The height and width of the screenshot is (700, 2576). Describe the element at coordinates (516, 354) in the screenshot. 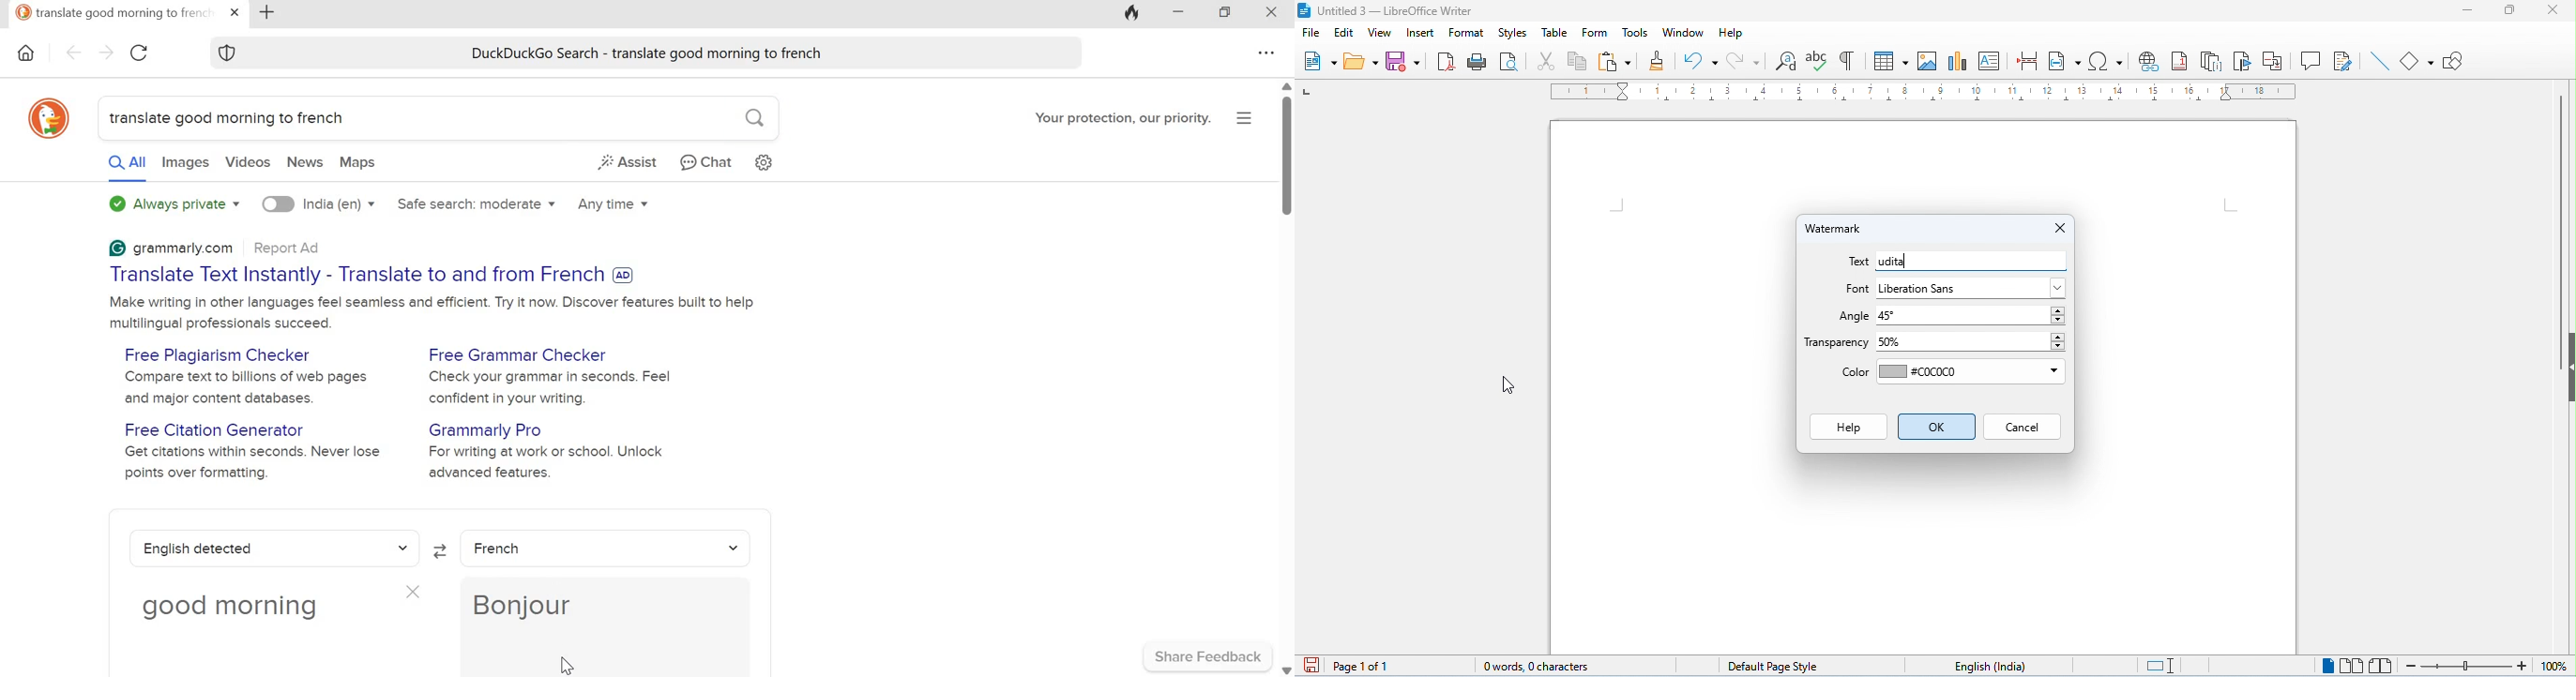

I see `Free Grammar Checker` at that location.